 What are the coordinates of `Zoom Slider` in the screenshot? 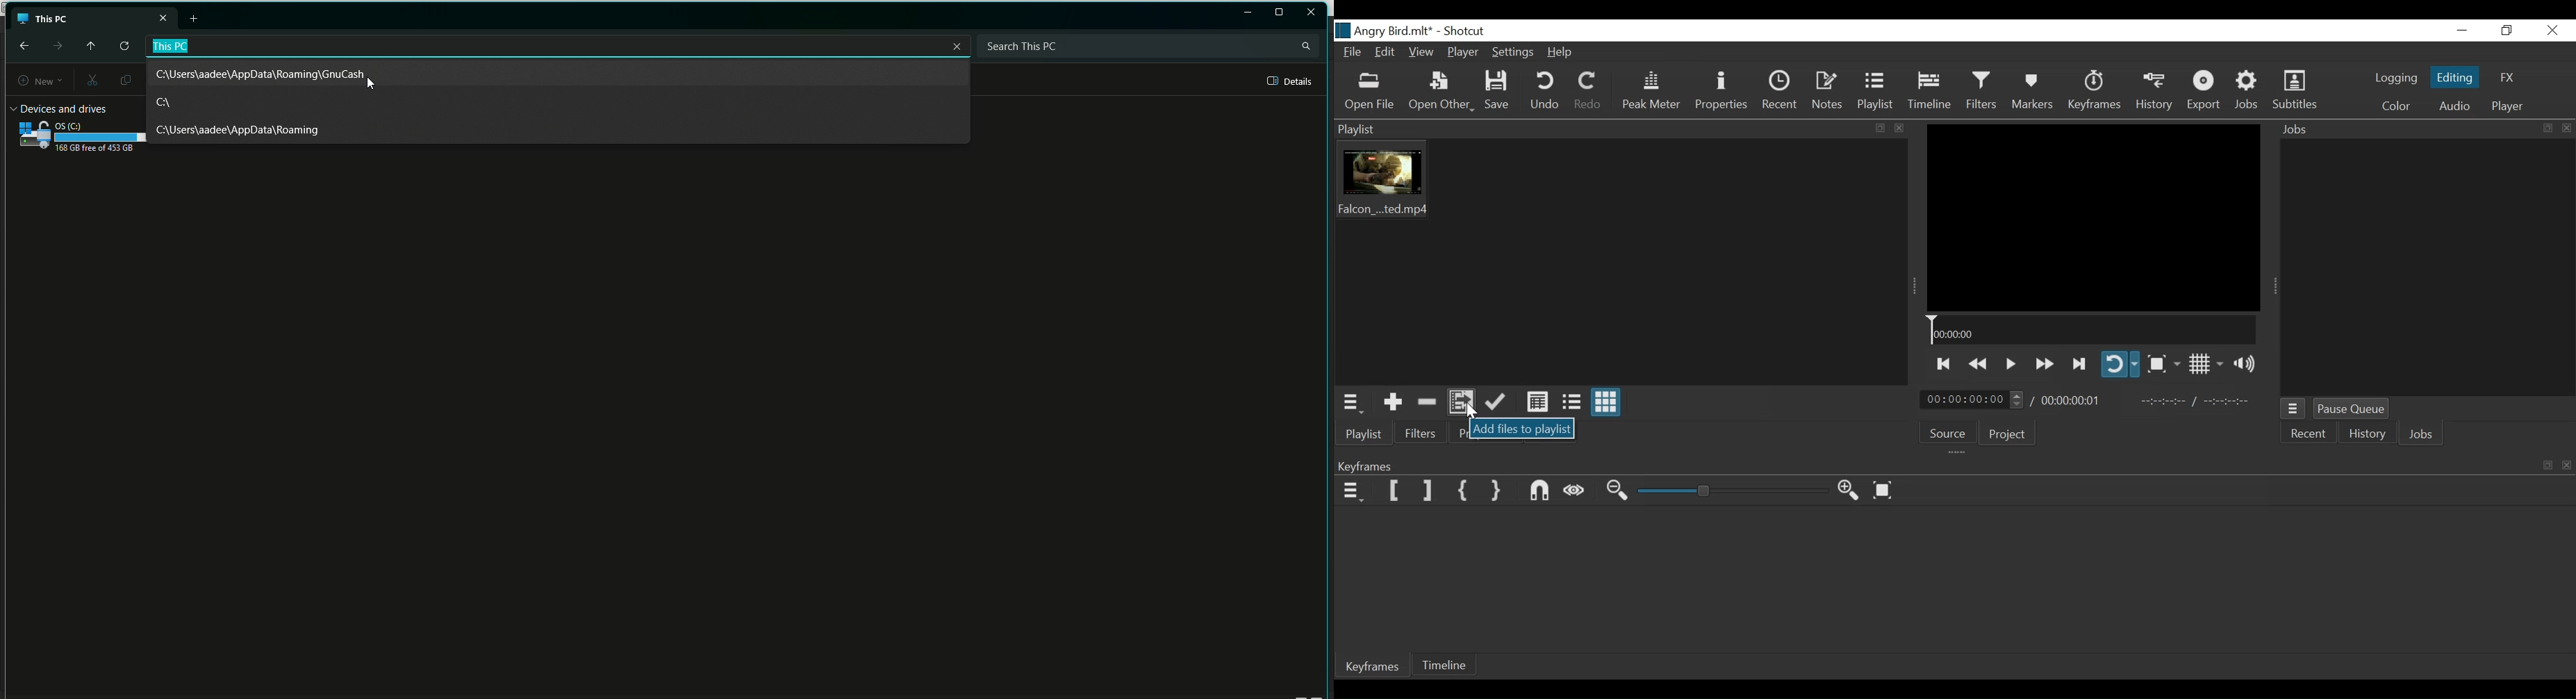 It's located at (1736, 491).